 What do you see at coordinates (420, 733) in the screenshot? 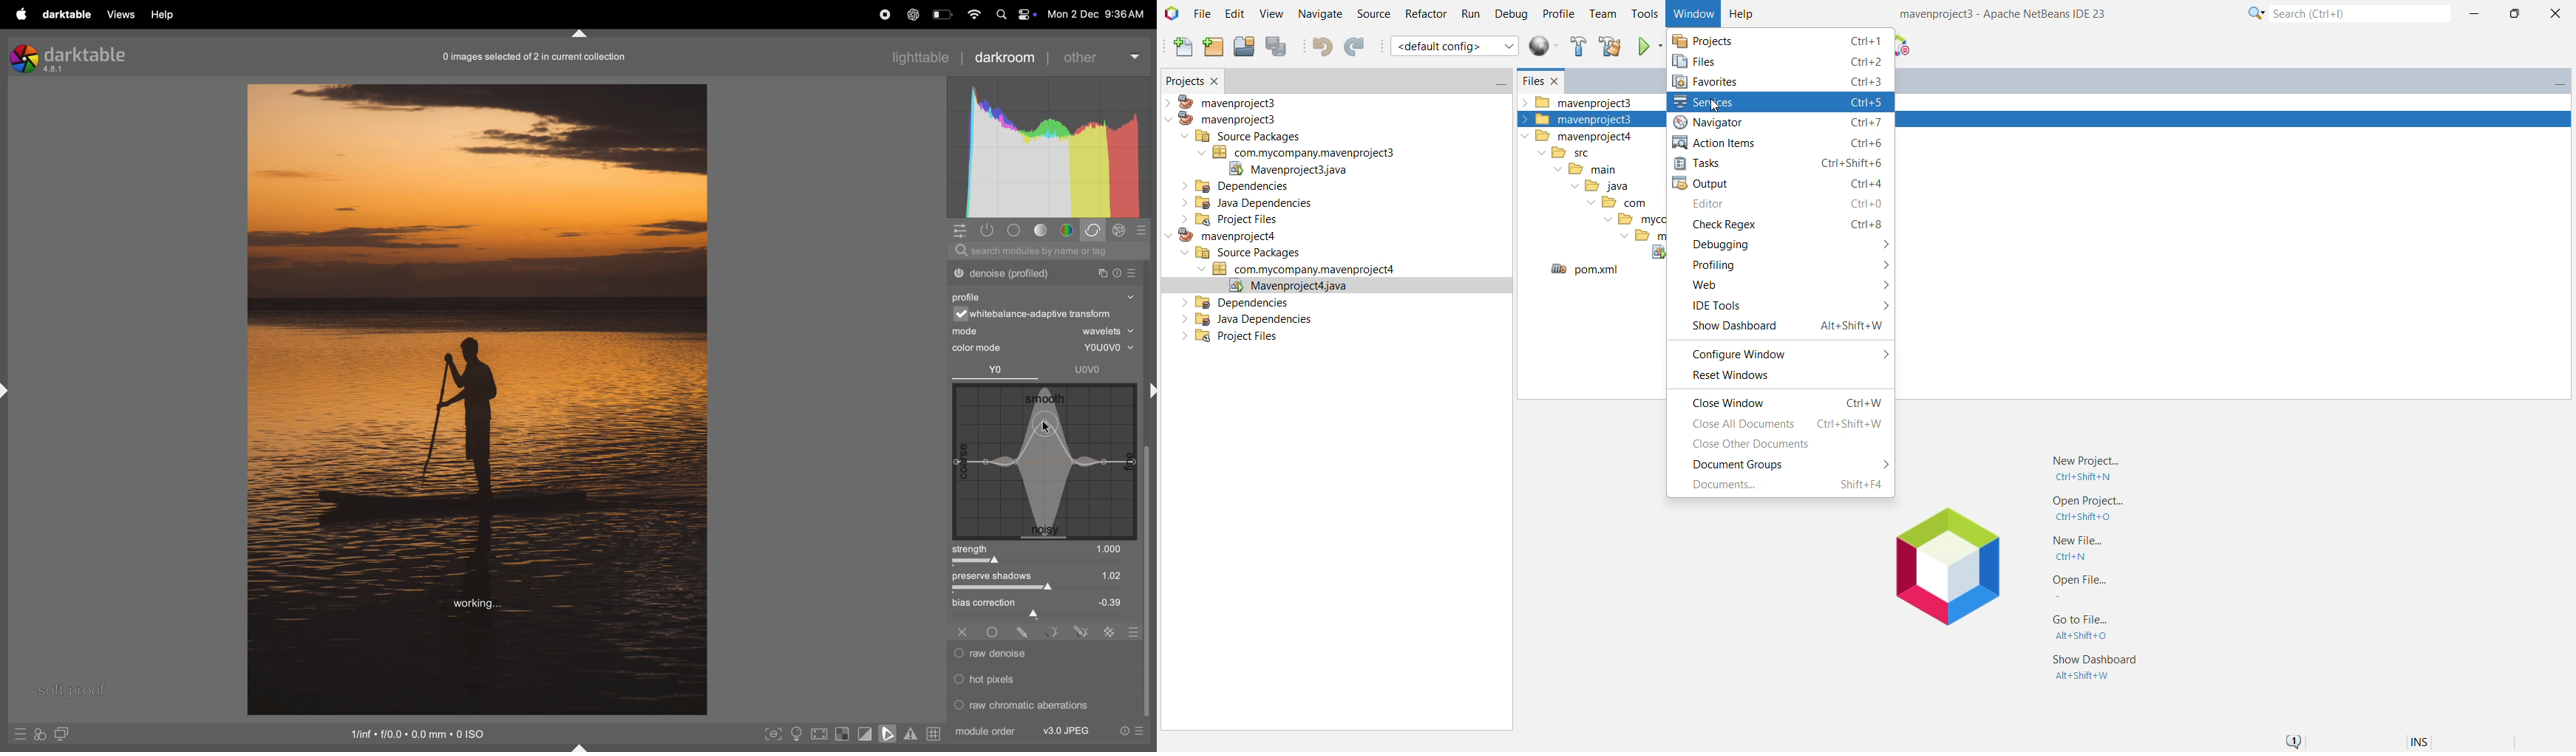
I see `iso` at bounding box center [420, 733].